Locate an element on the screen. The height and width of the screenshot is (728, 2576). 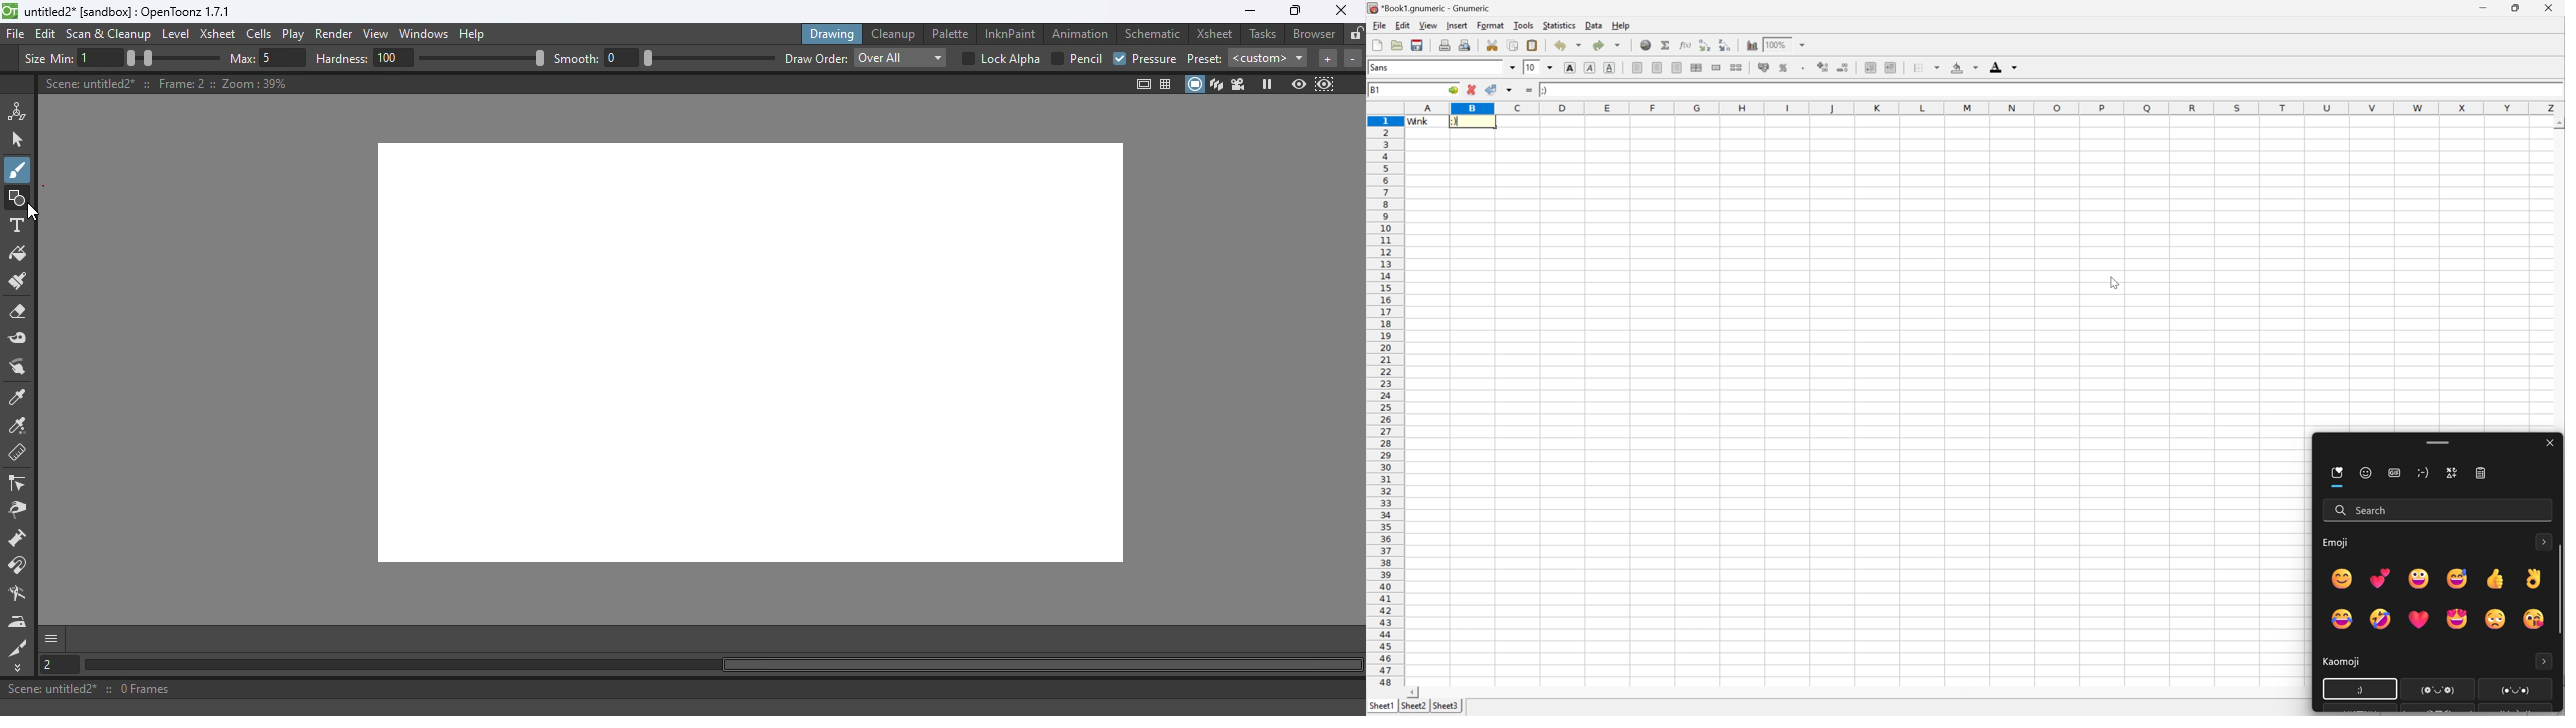
format selection as accounting is located at coordinates (1763, 67).